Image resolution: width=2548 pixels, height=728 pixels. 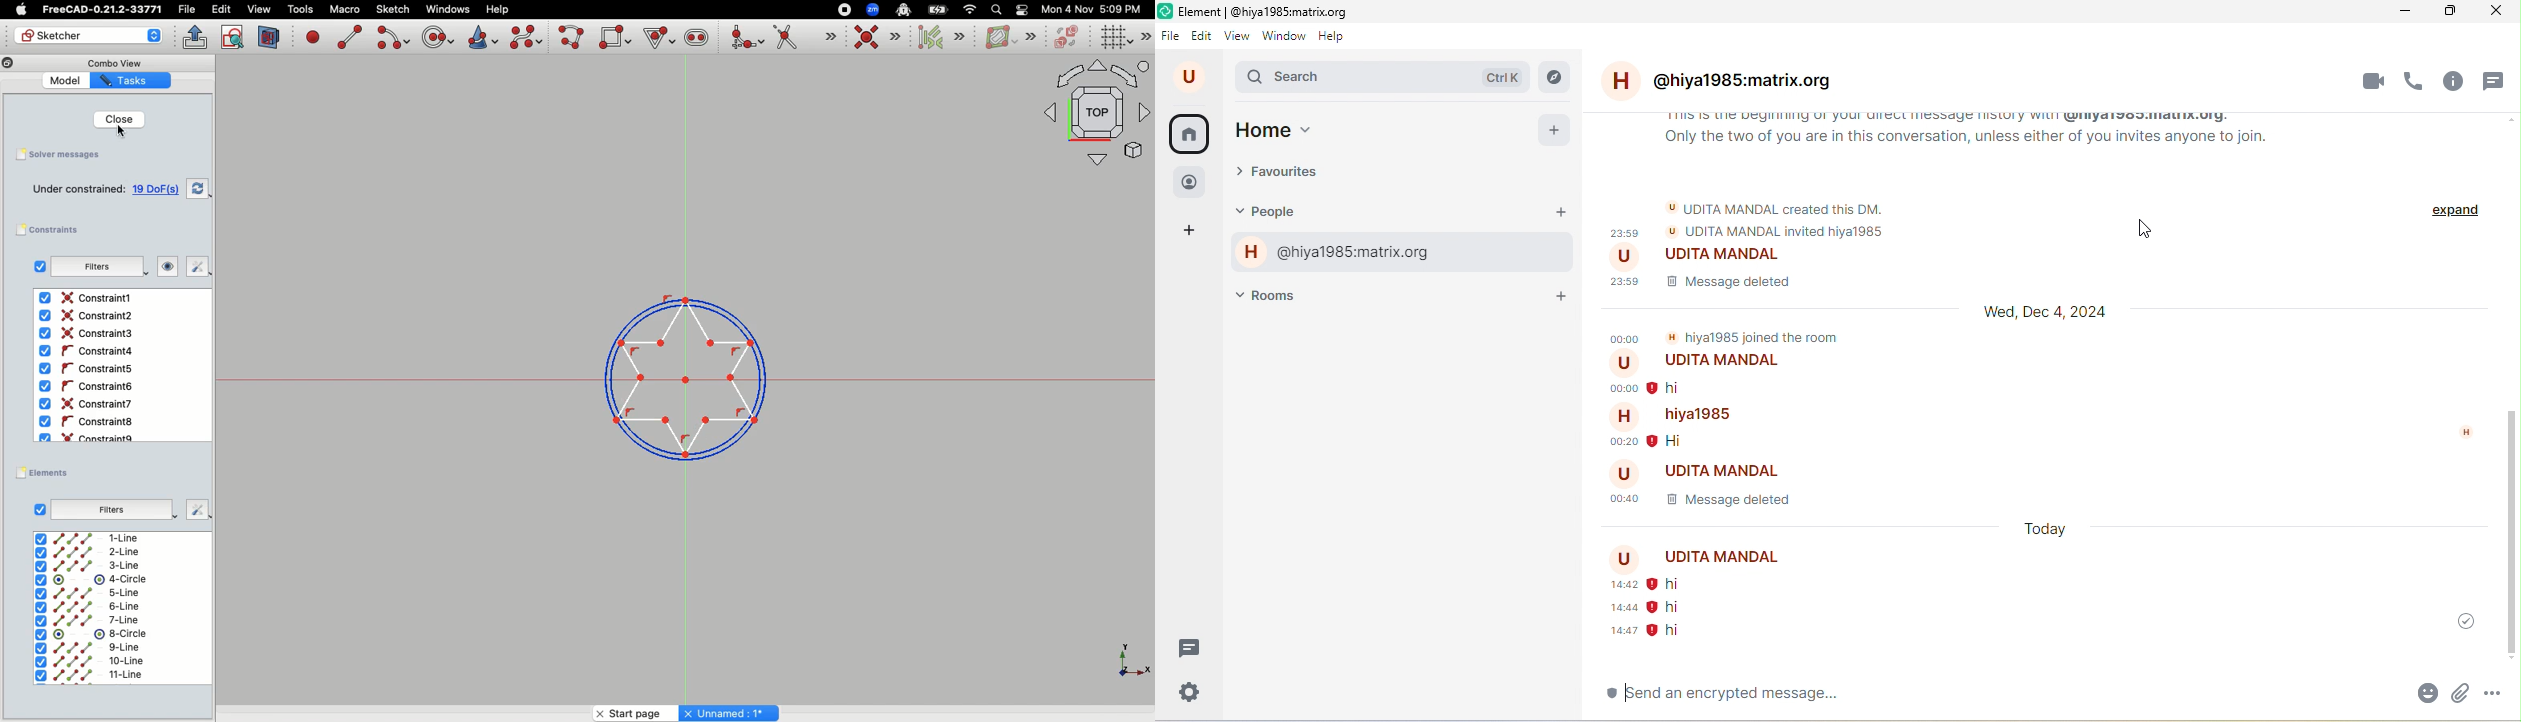 I want to click on 2-Line, so click(x=98, y=552).